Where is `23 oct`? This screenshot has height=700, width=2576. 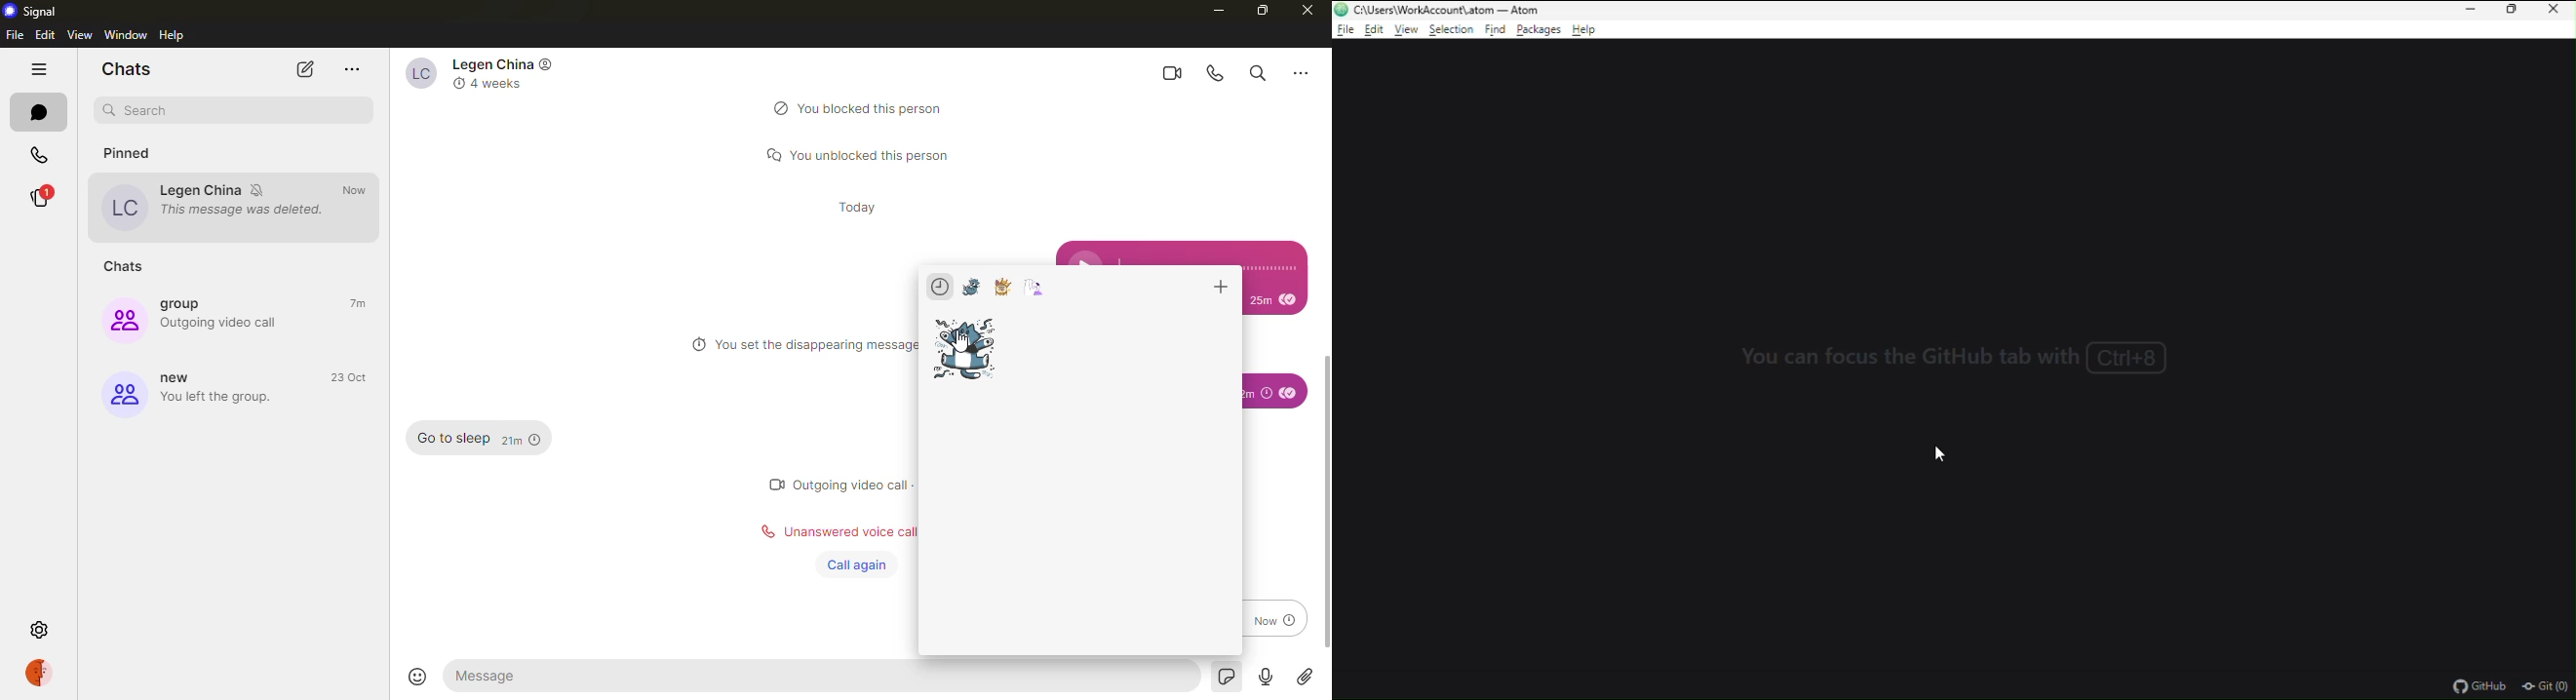
23 oct is located at coordinates (348, 376).